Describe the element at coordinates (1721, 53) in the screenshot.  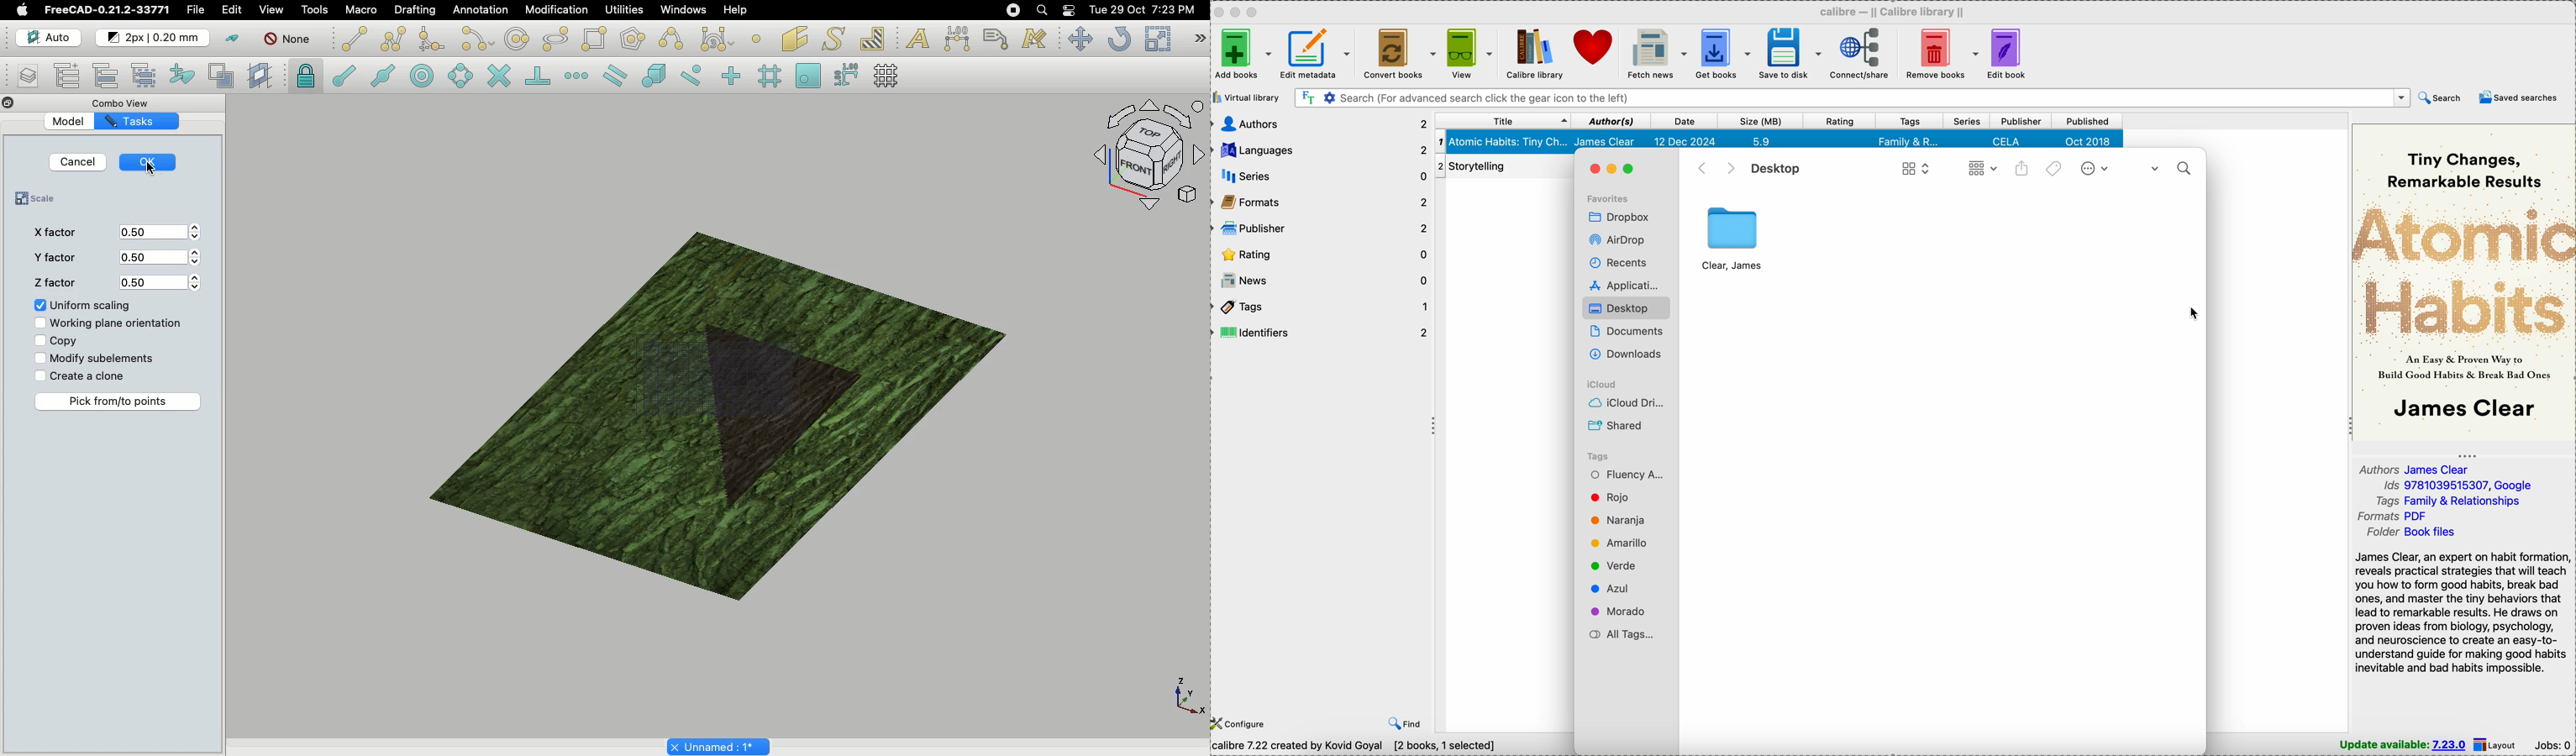
I see `get books` at that location.